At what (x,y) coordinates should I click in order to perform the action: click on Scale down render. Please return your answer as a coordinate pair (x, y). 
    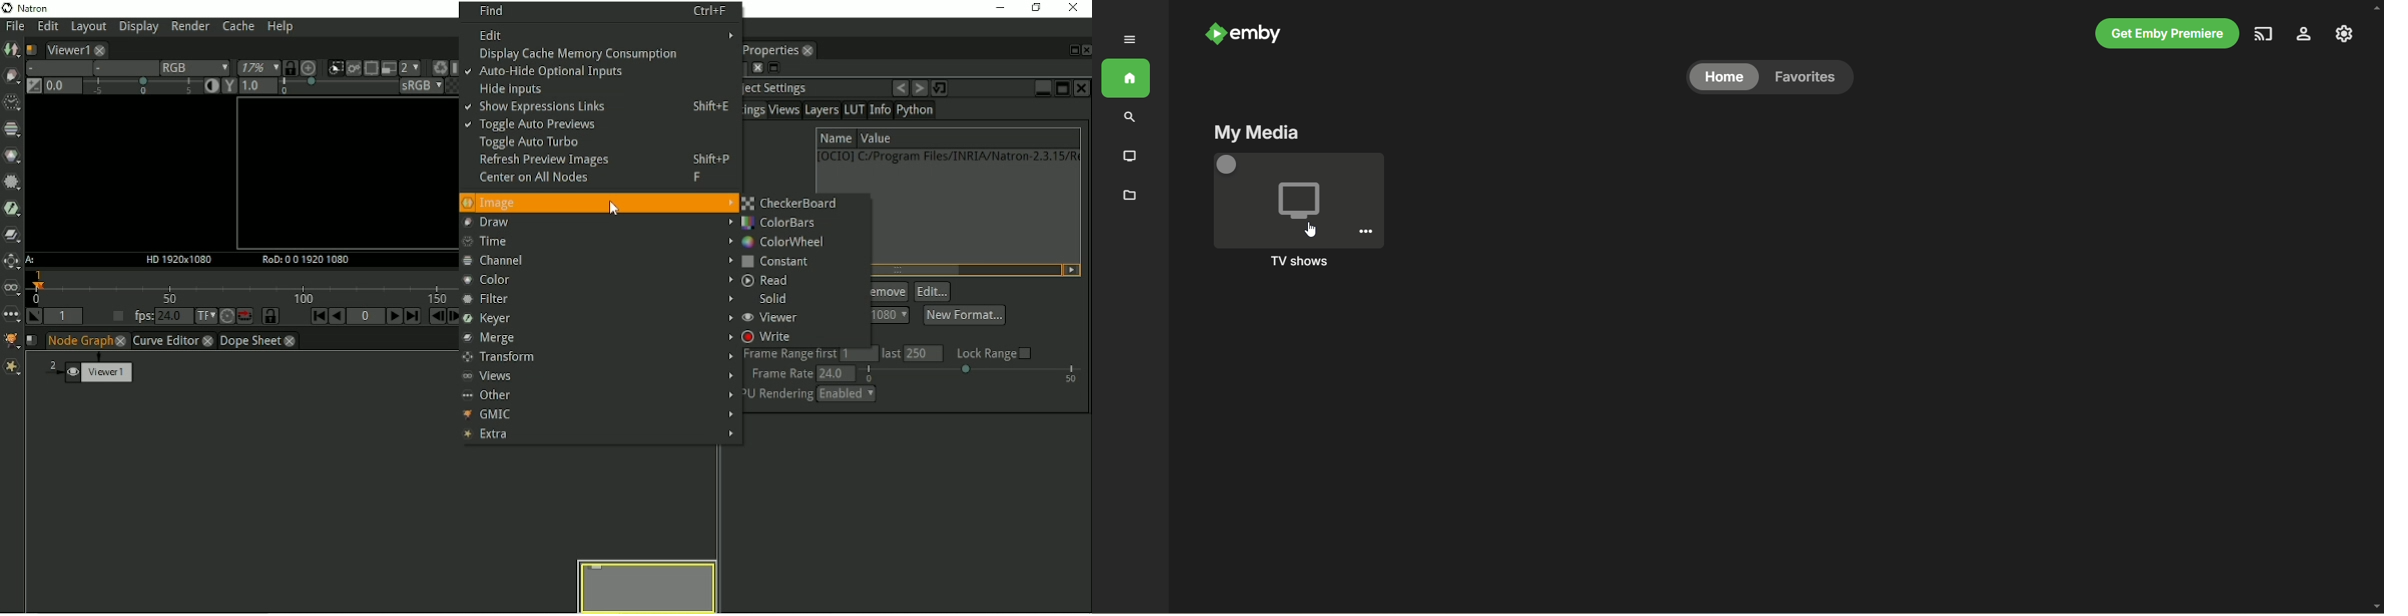
    Looking at the image, I should click on (409, 67).